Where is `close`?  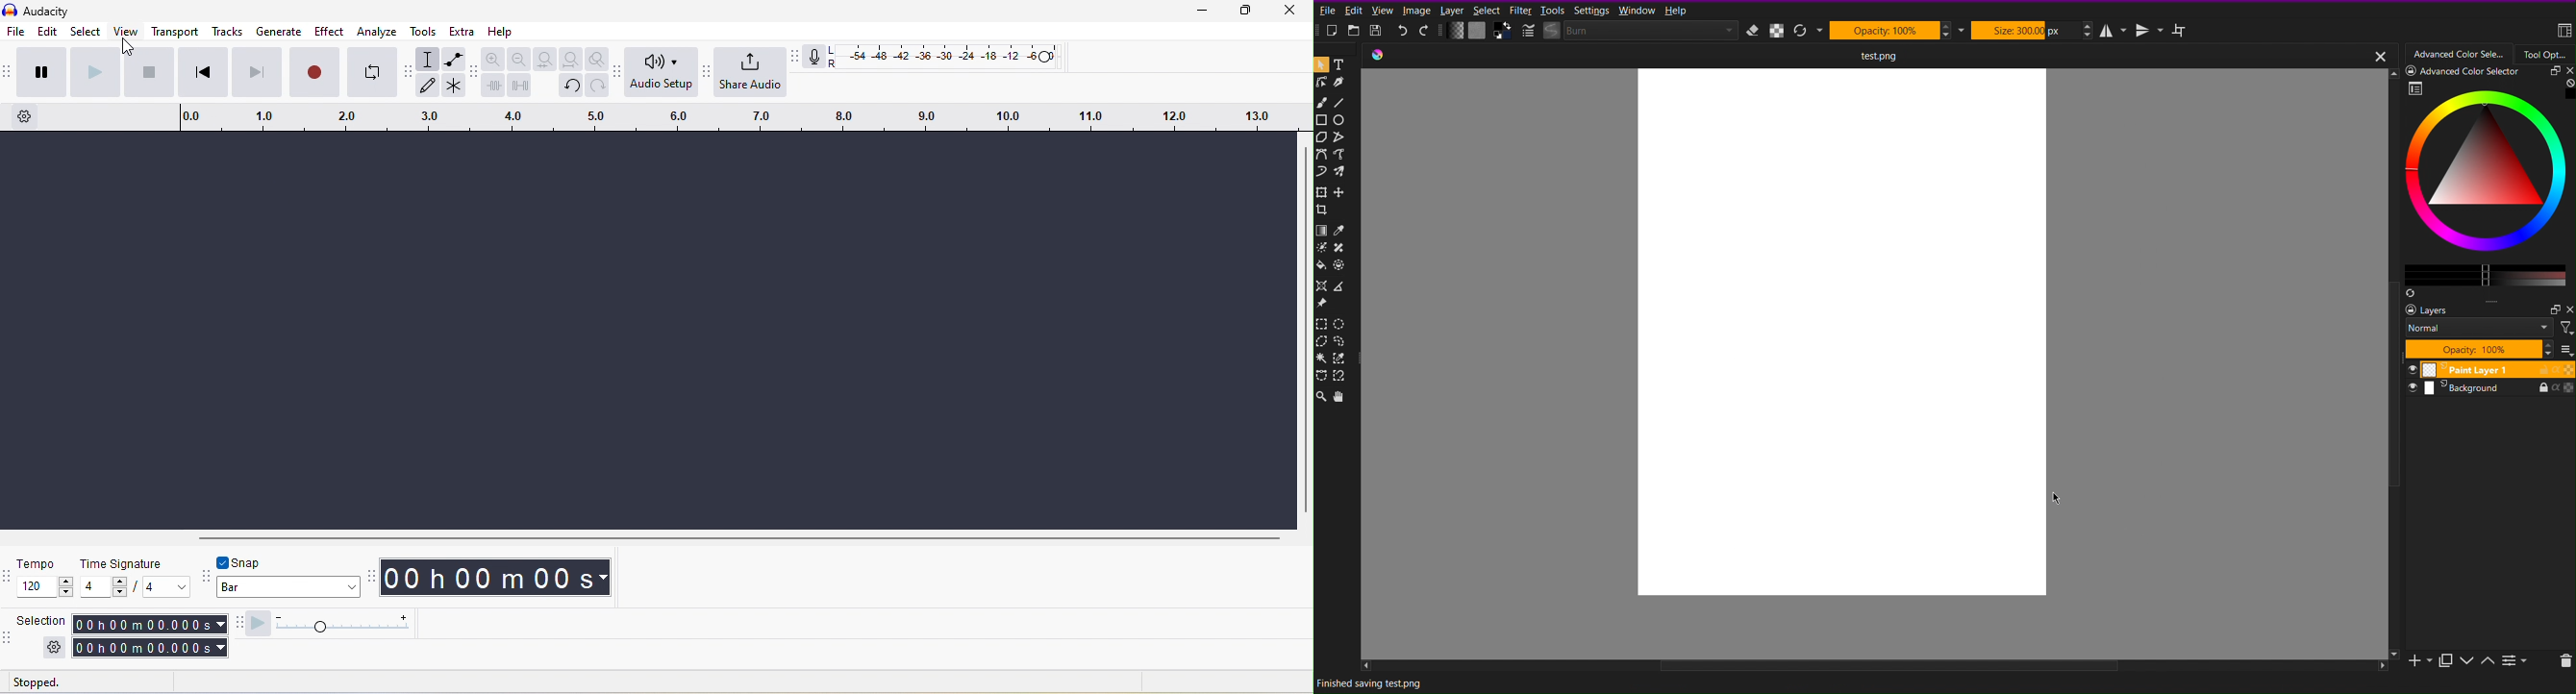
close is located at coordinates (1290, 11).